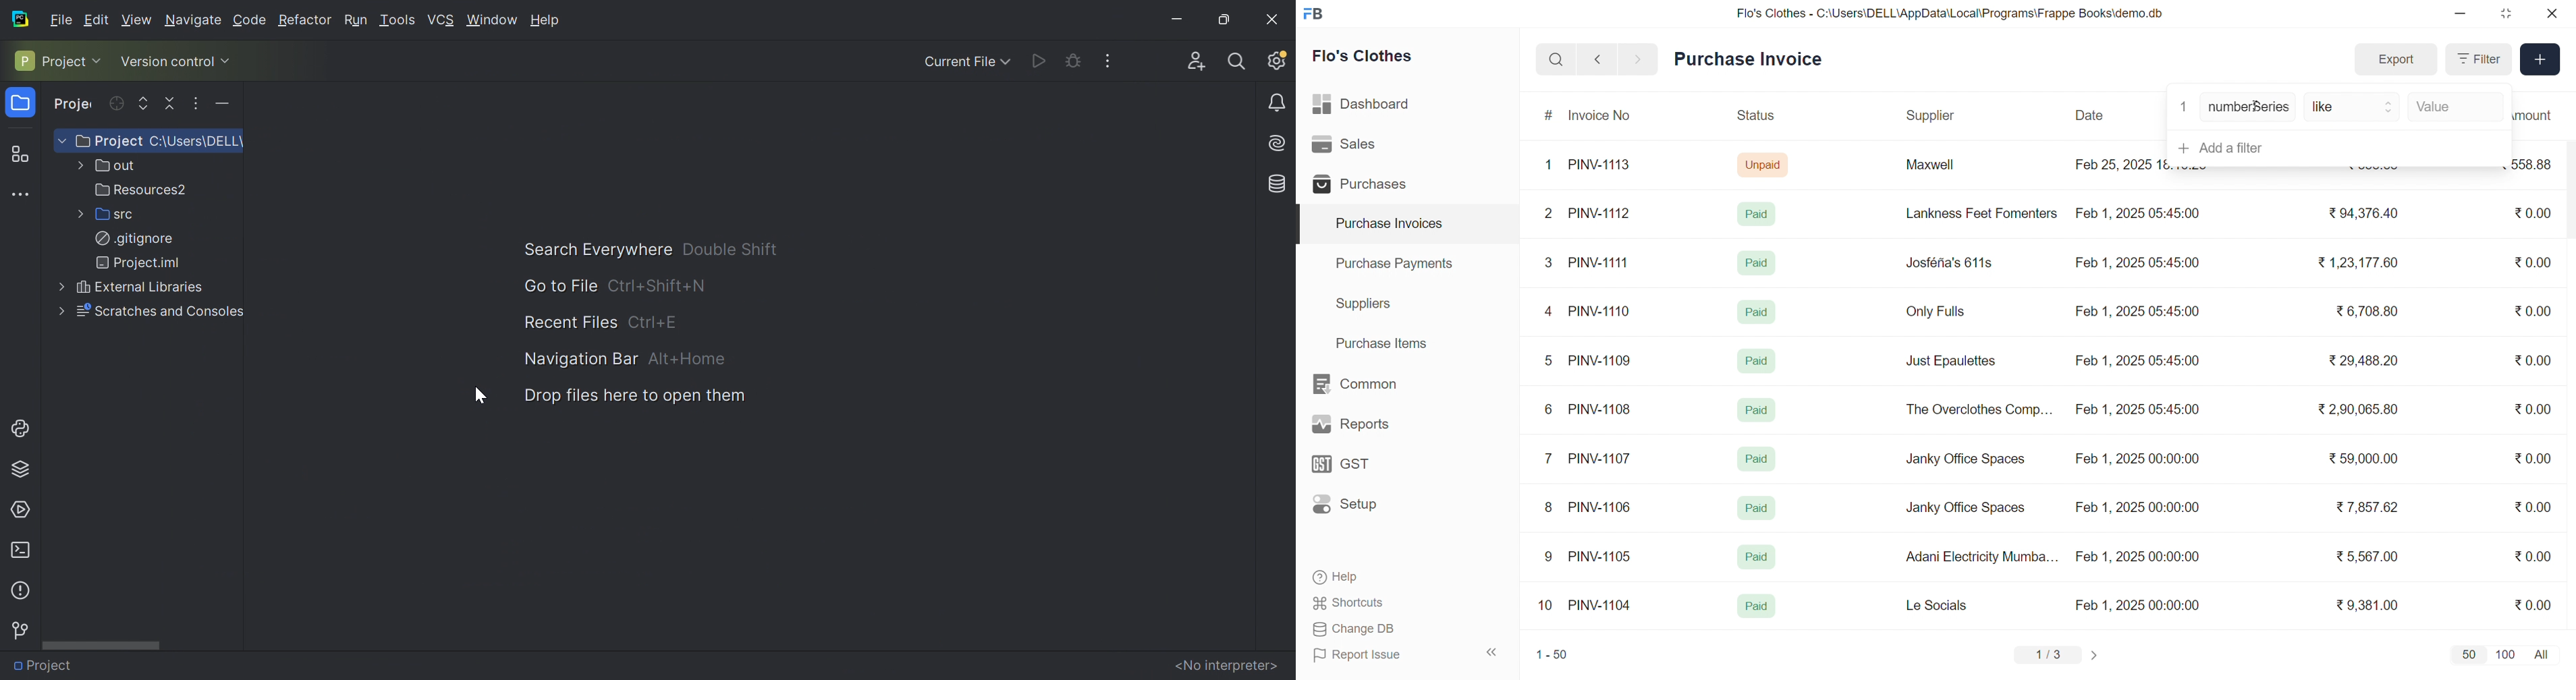 Image resolution: width=2576 pixels, height=700 pixels. What do you see at coordinates (2360, 410) in the screenshot?
I see `₹ 2,90,065.80` at bounding box center [2360, 410].